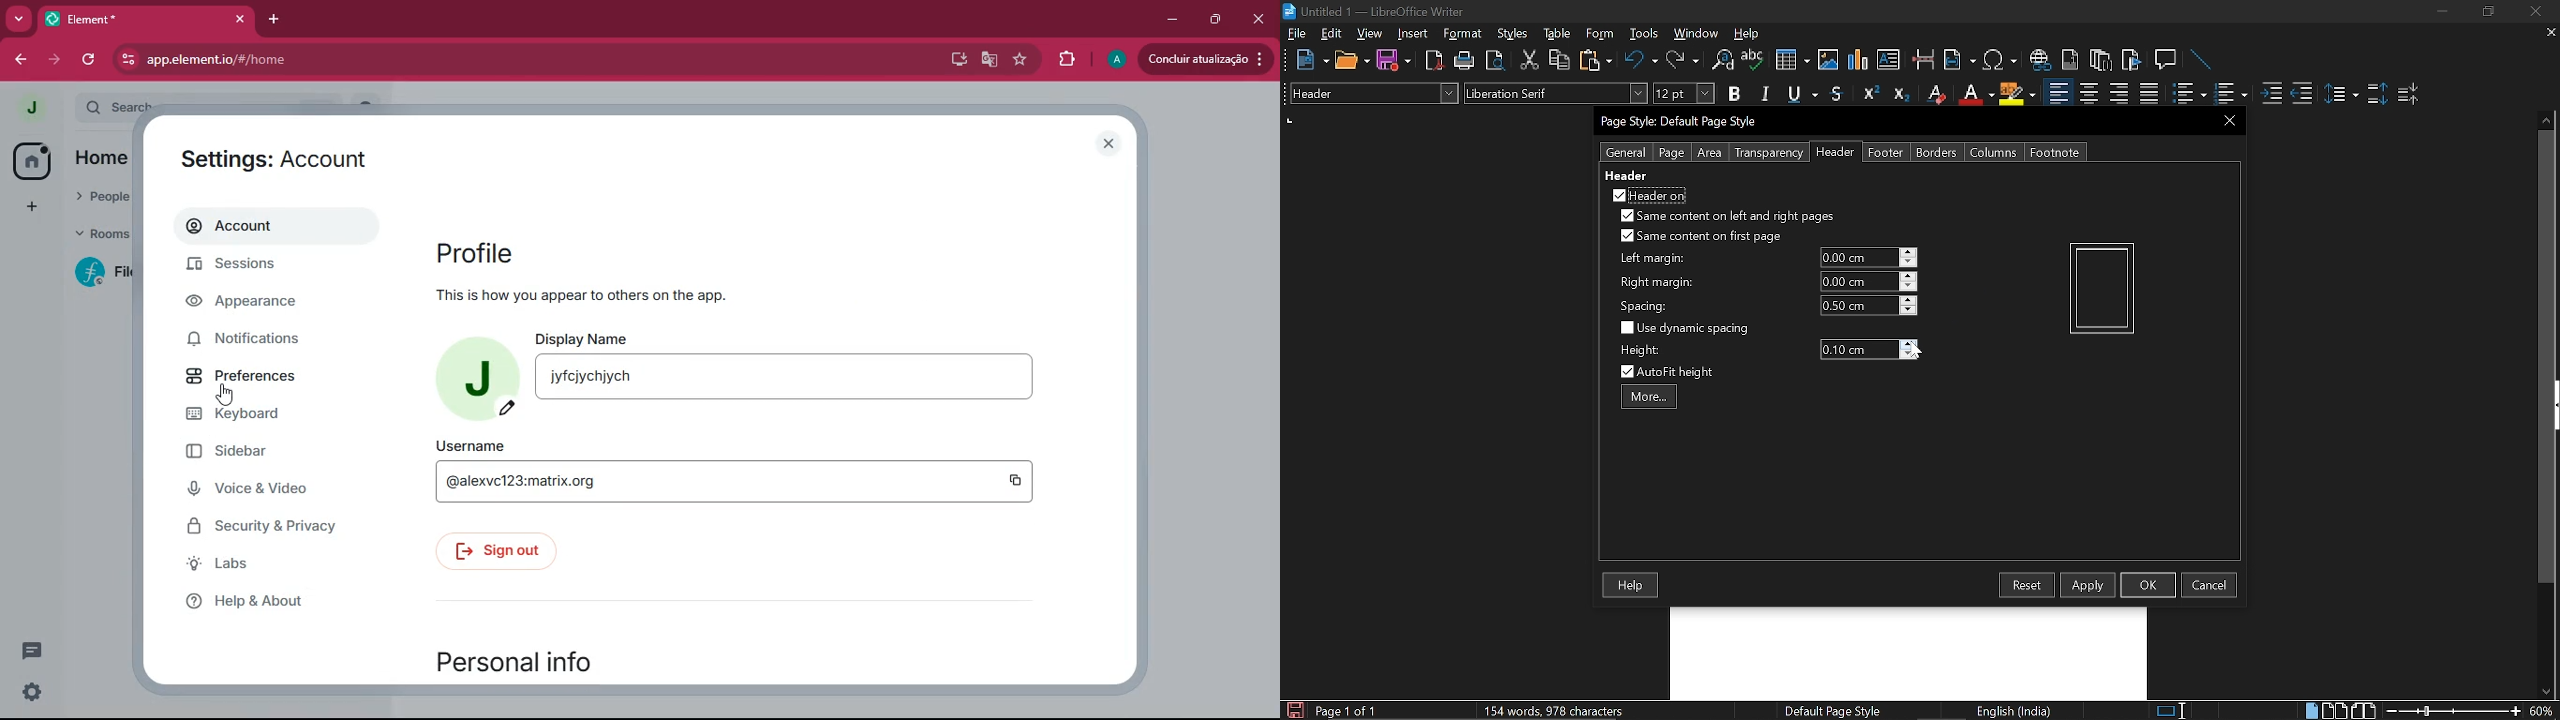 Image resolution: width=2576 pixels, height=728 pixels. Describe the element at coordinates (2088, 584) in the screenshot. I see `Apply` at that location.